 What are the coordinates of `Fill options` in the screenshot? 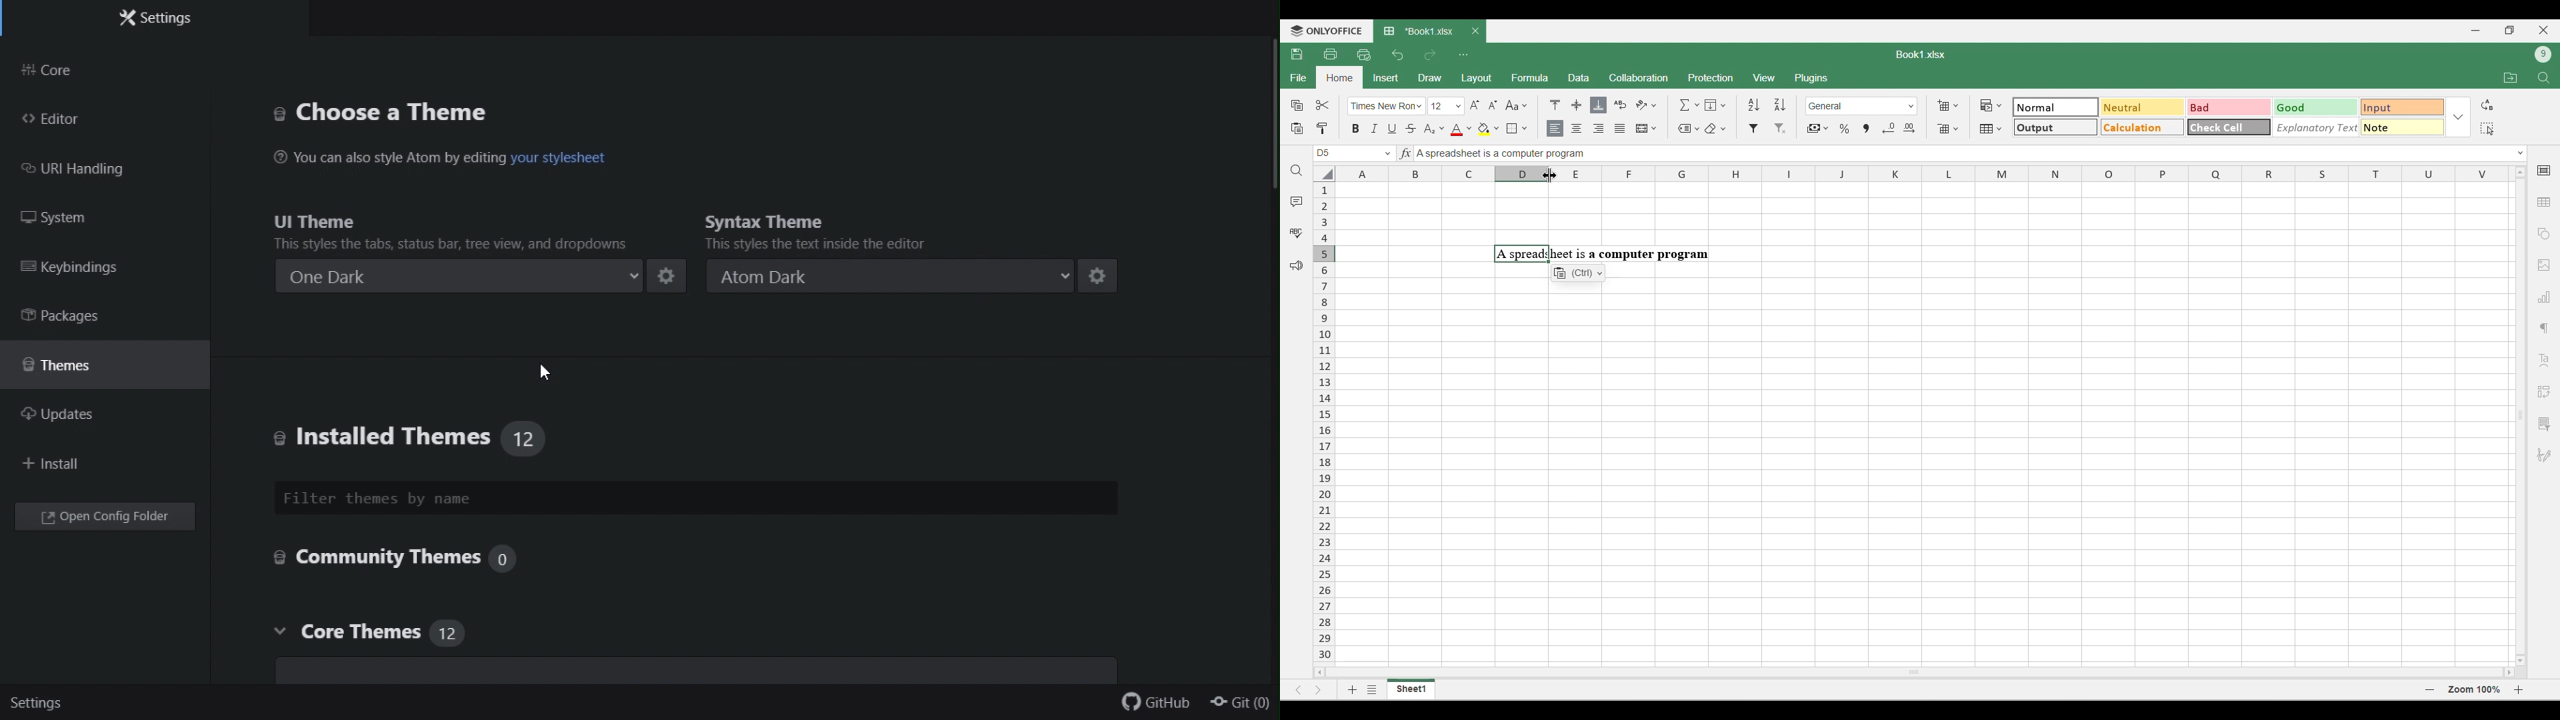 It's located at (1715, 105).